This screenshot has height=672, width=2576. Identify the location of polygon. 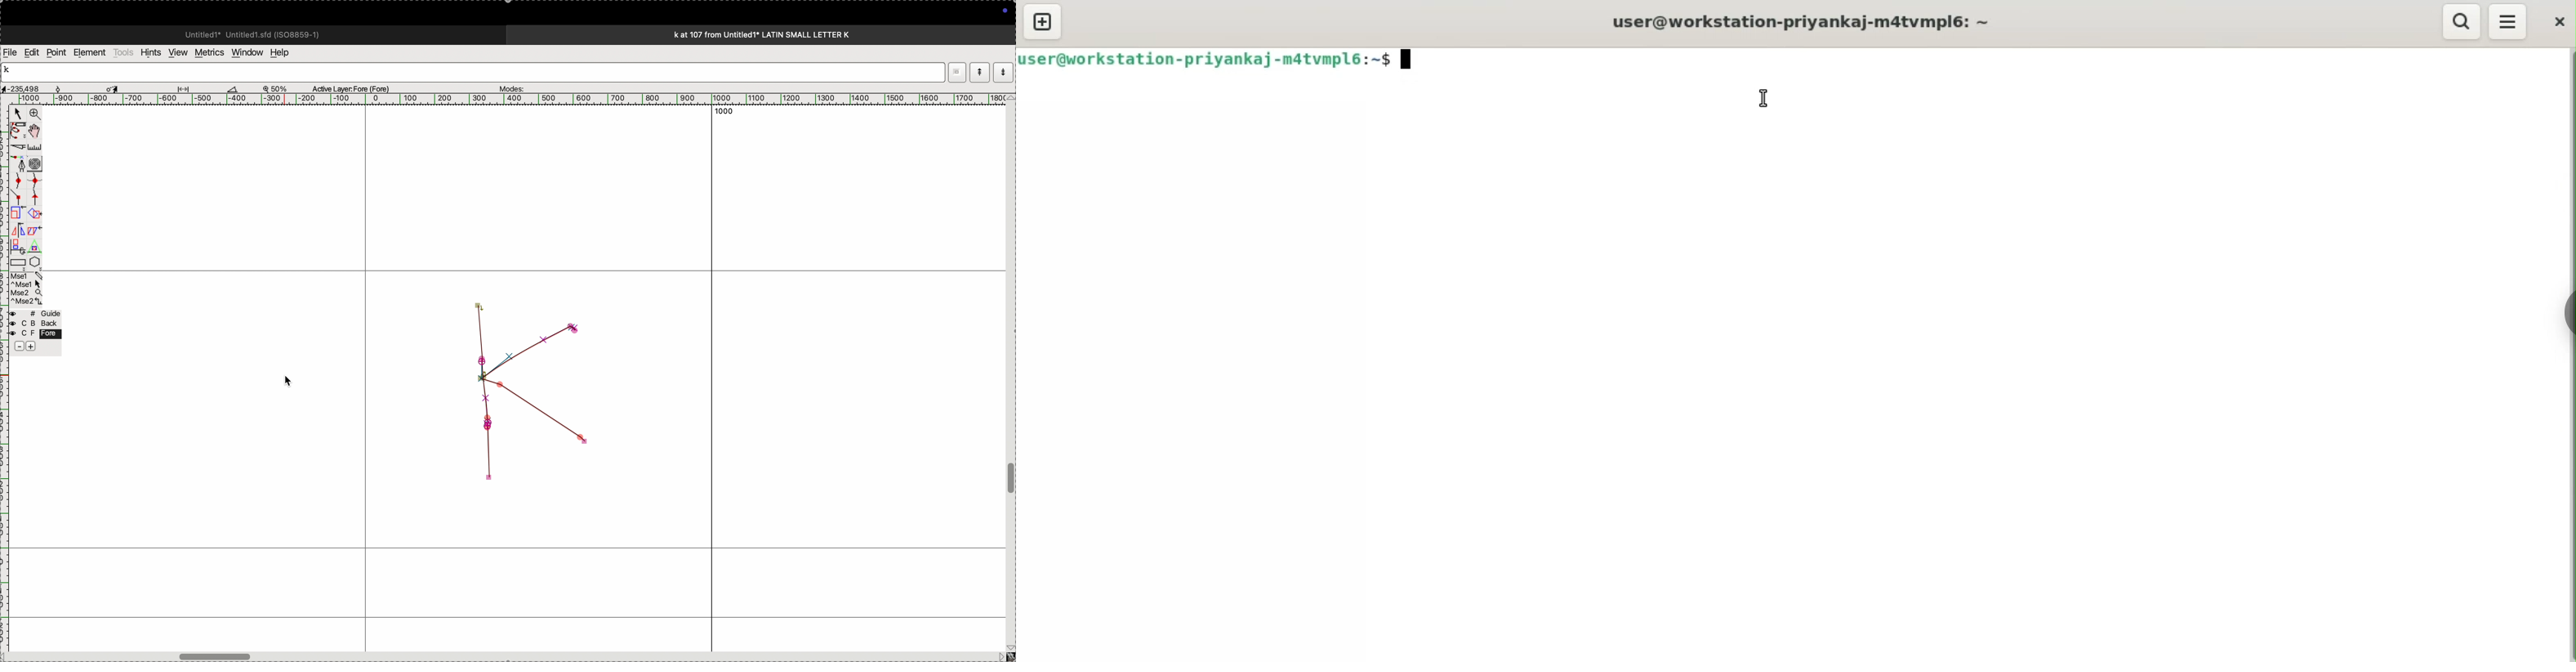
(35, 261).